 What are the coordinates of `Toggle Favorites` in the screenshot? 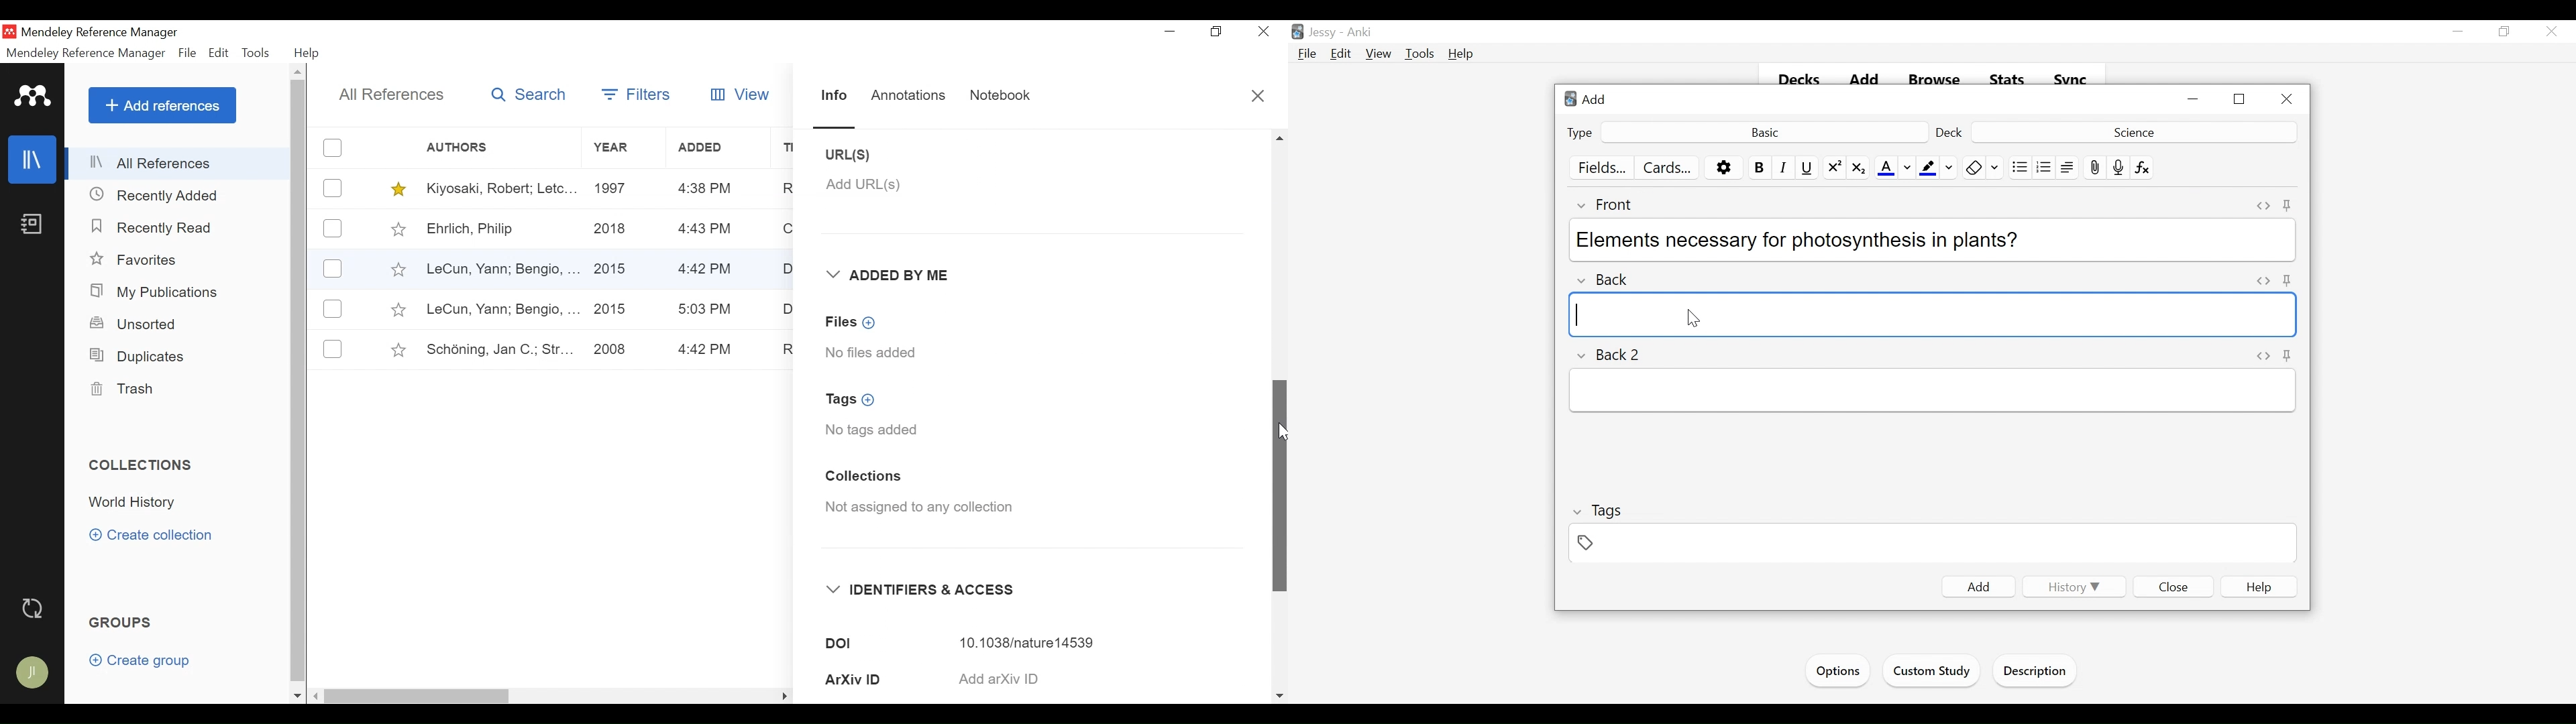 It's located at (398, 229).